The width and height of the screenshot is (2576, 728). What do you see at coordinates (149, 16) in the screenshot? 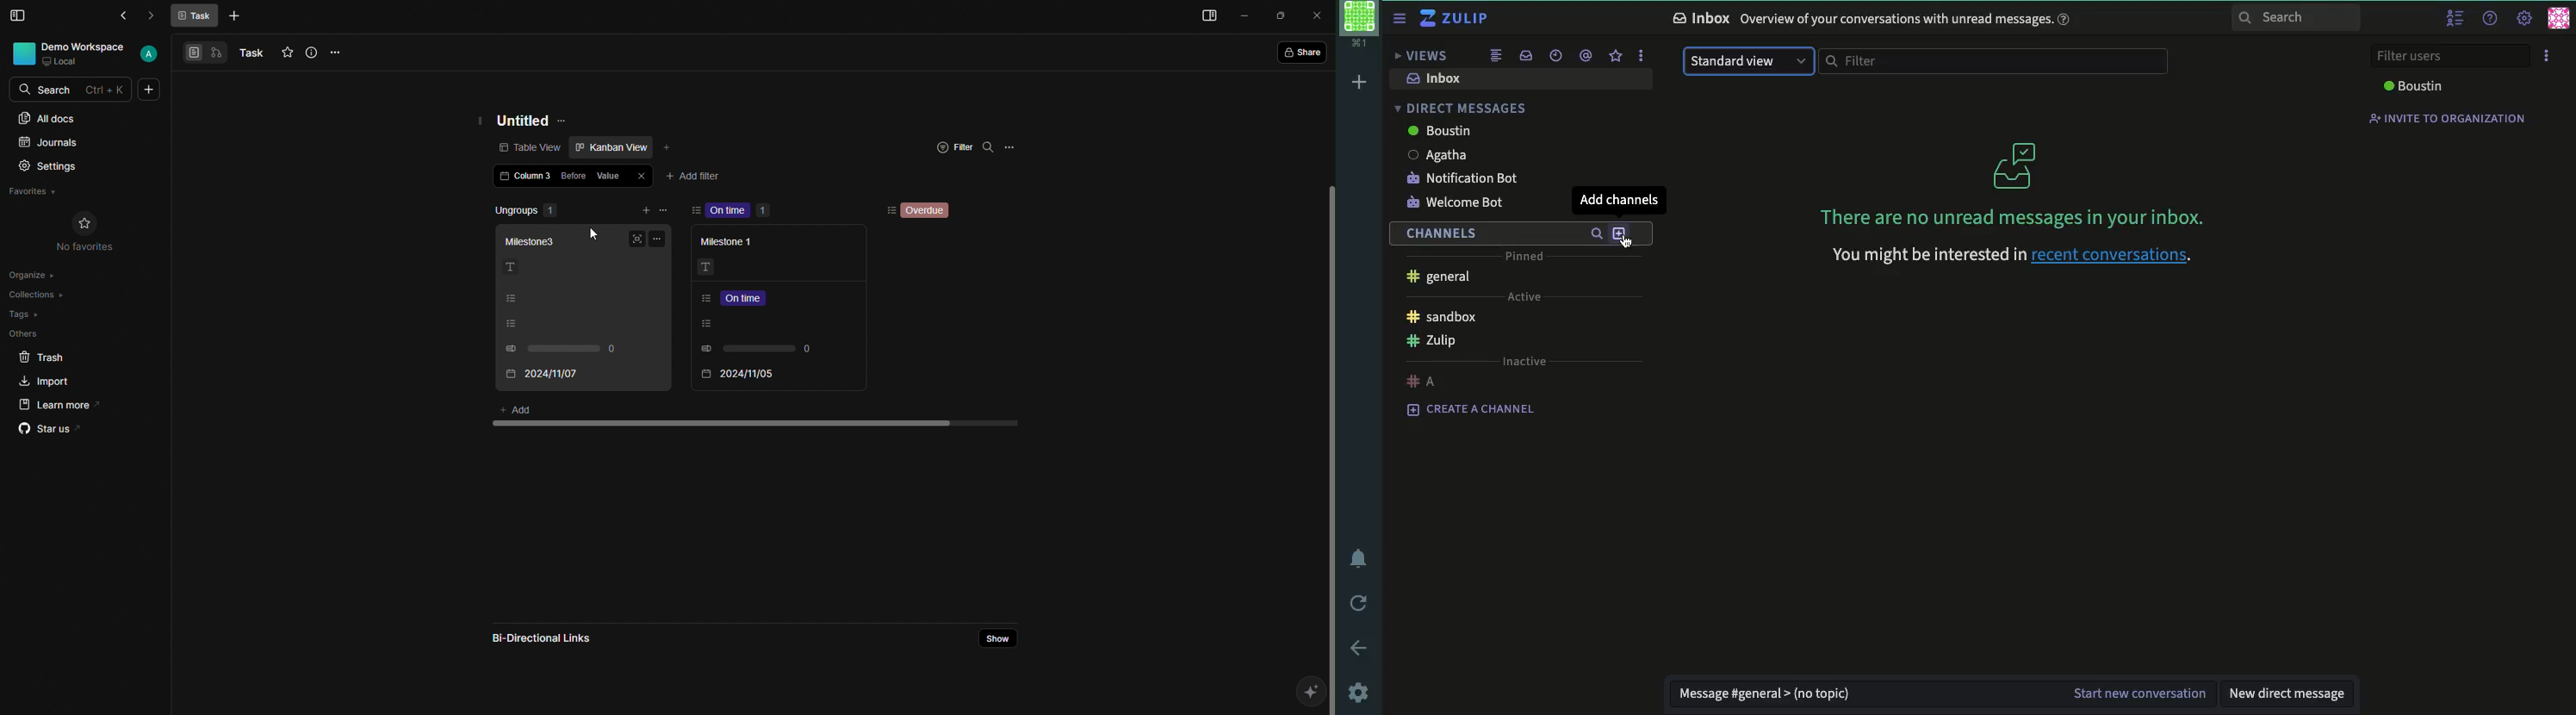
I see `Forward` at bounding box center [149, 16].